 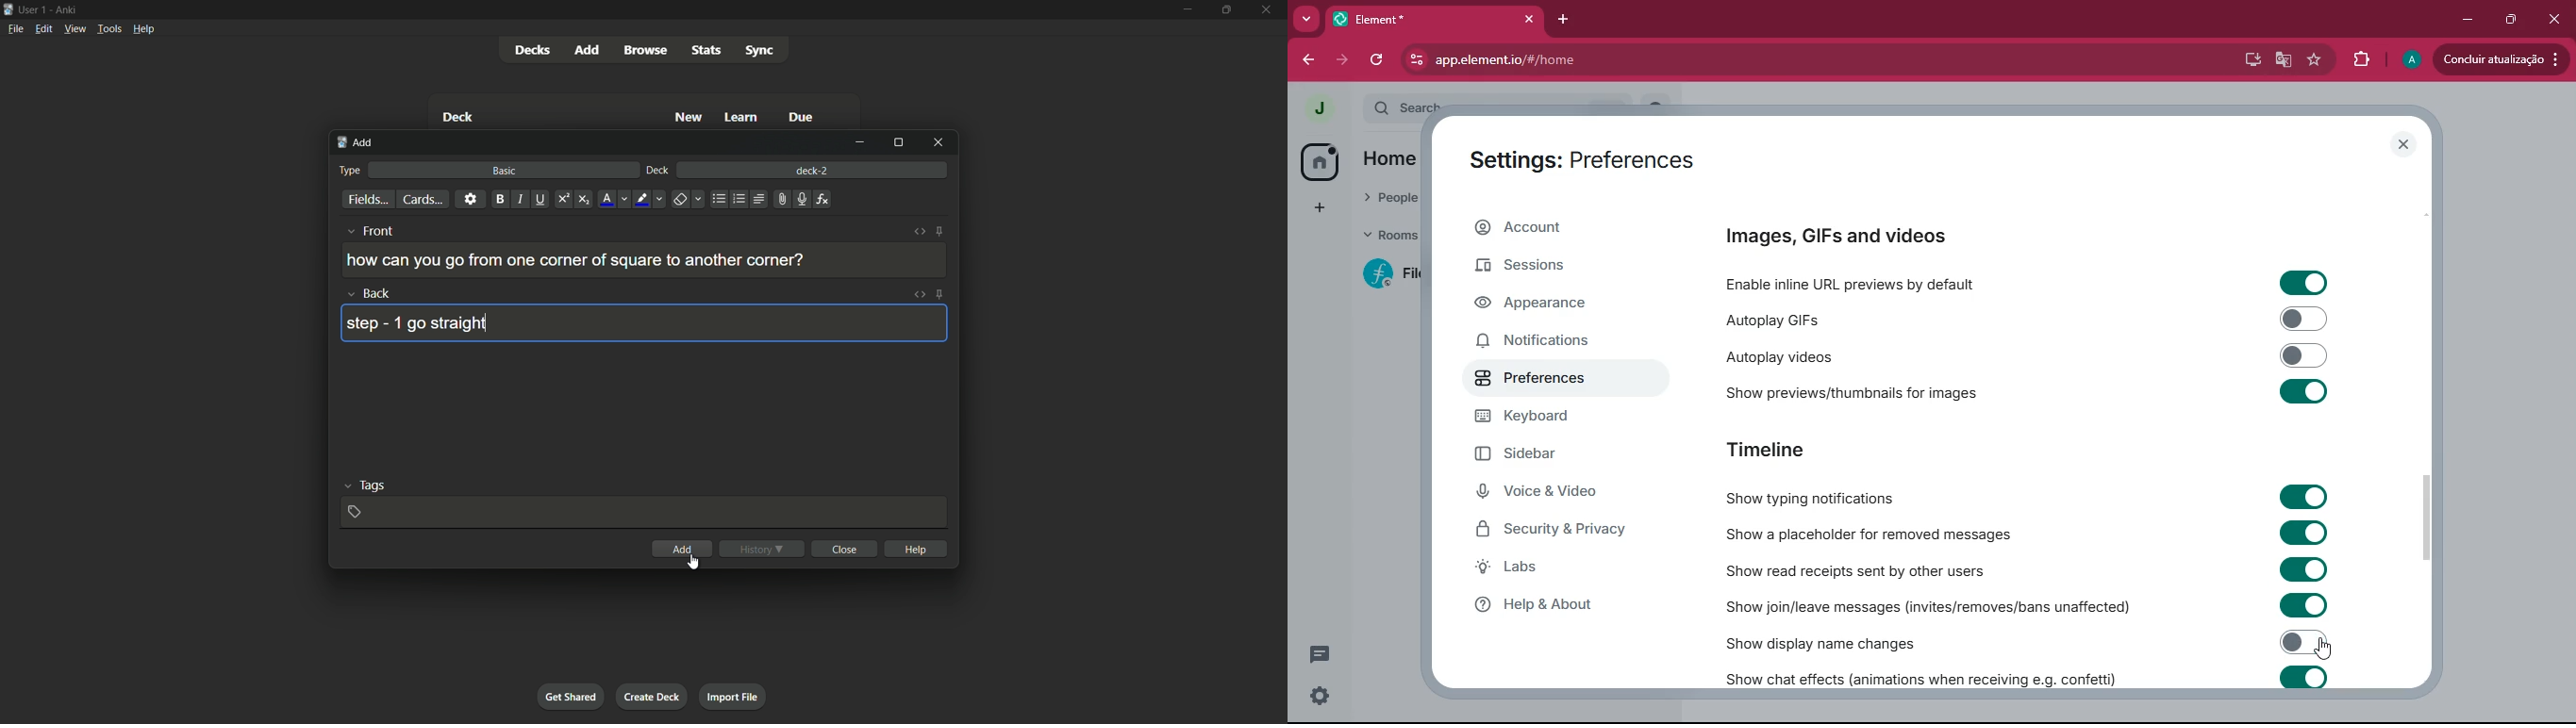 I want to click on type, so click(x=351, y=171).